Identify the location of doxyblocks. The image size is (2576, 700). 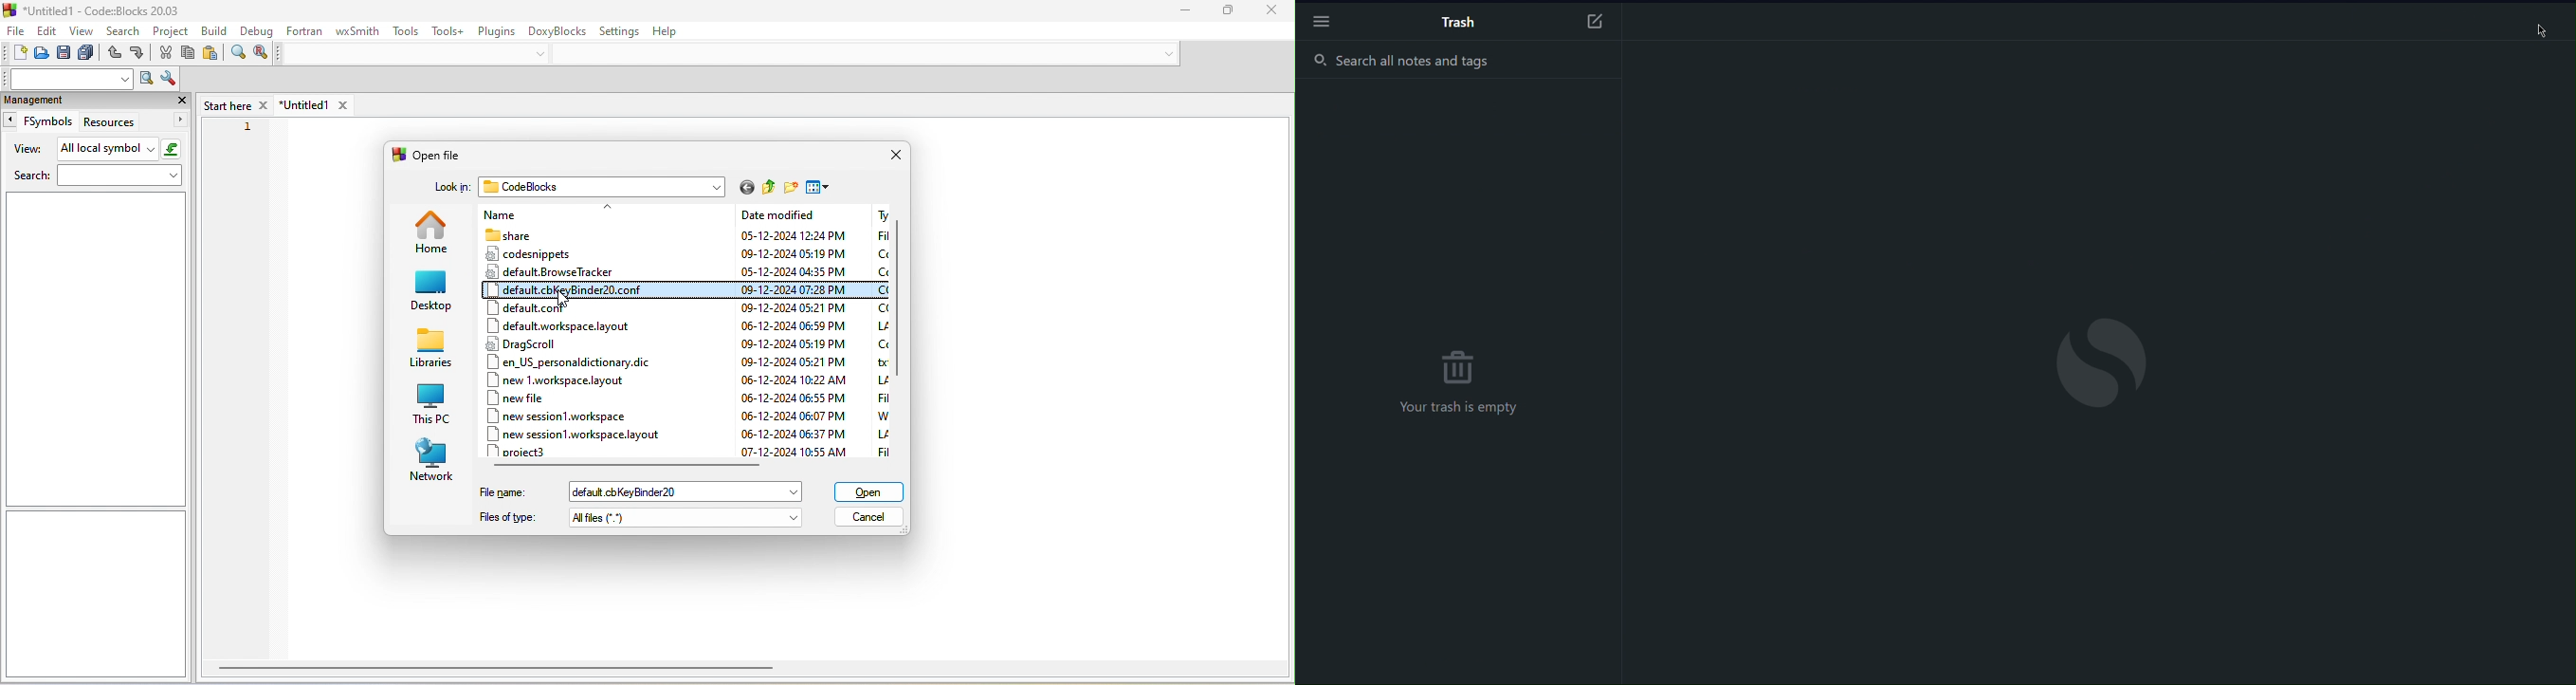
(559, 34).